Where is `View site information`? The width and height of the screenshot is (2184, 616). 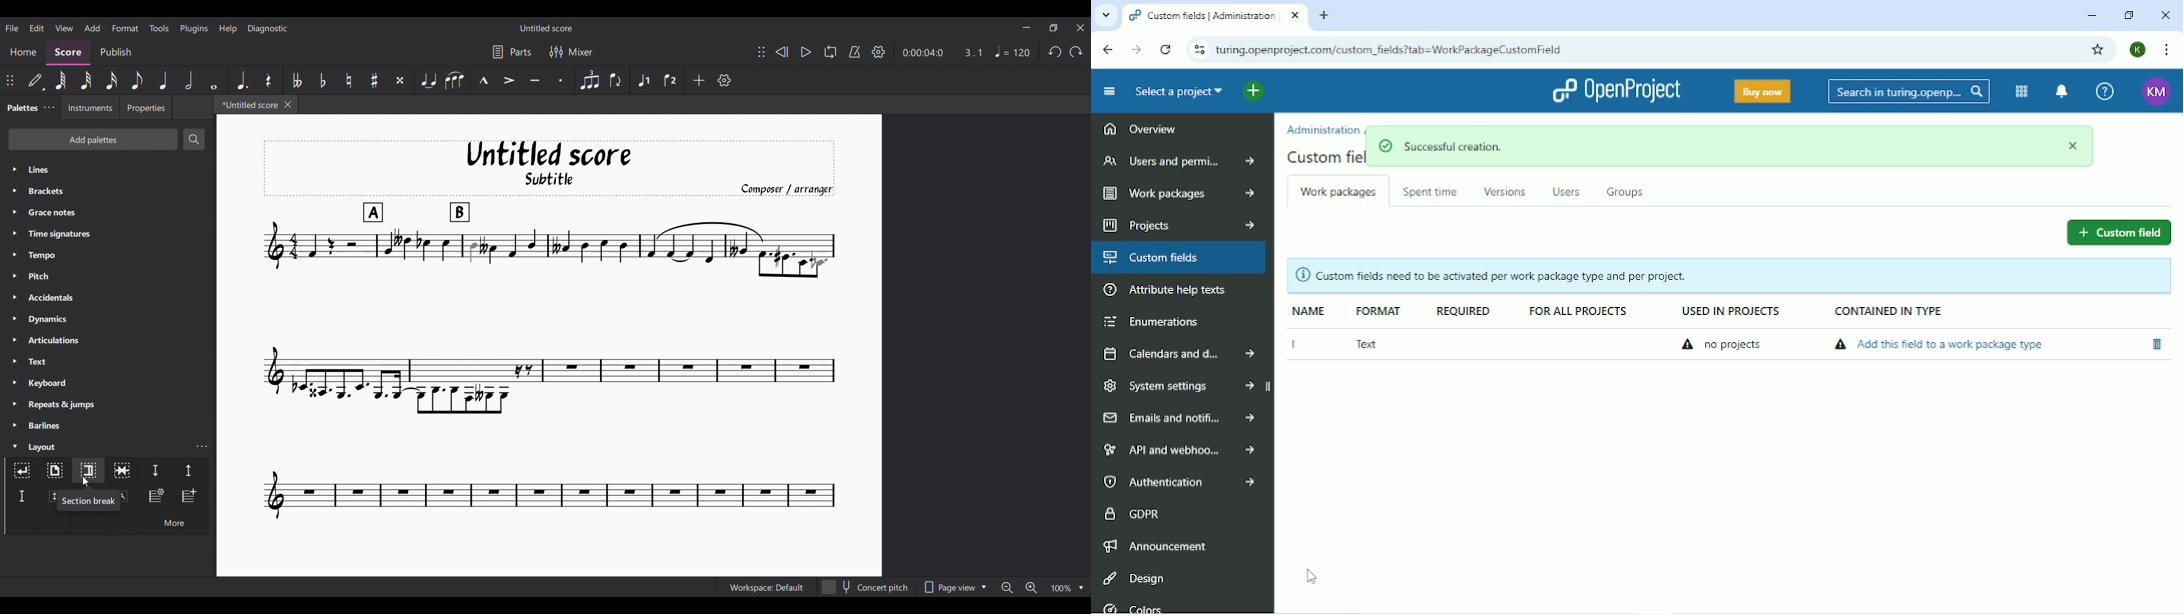 View site information is located at coordinates (1198, 50).